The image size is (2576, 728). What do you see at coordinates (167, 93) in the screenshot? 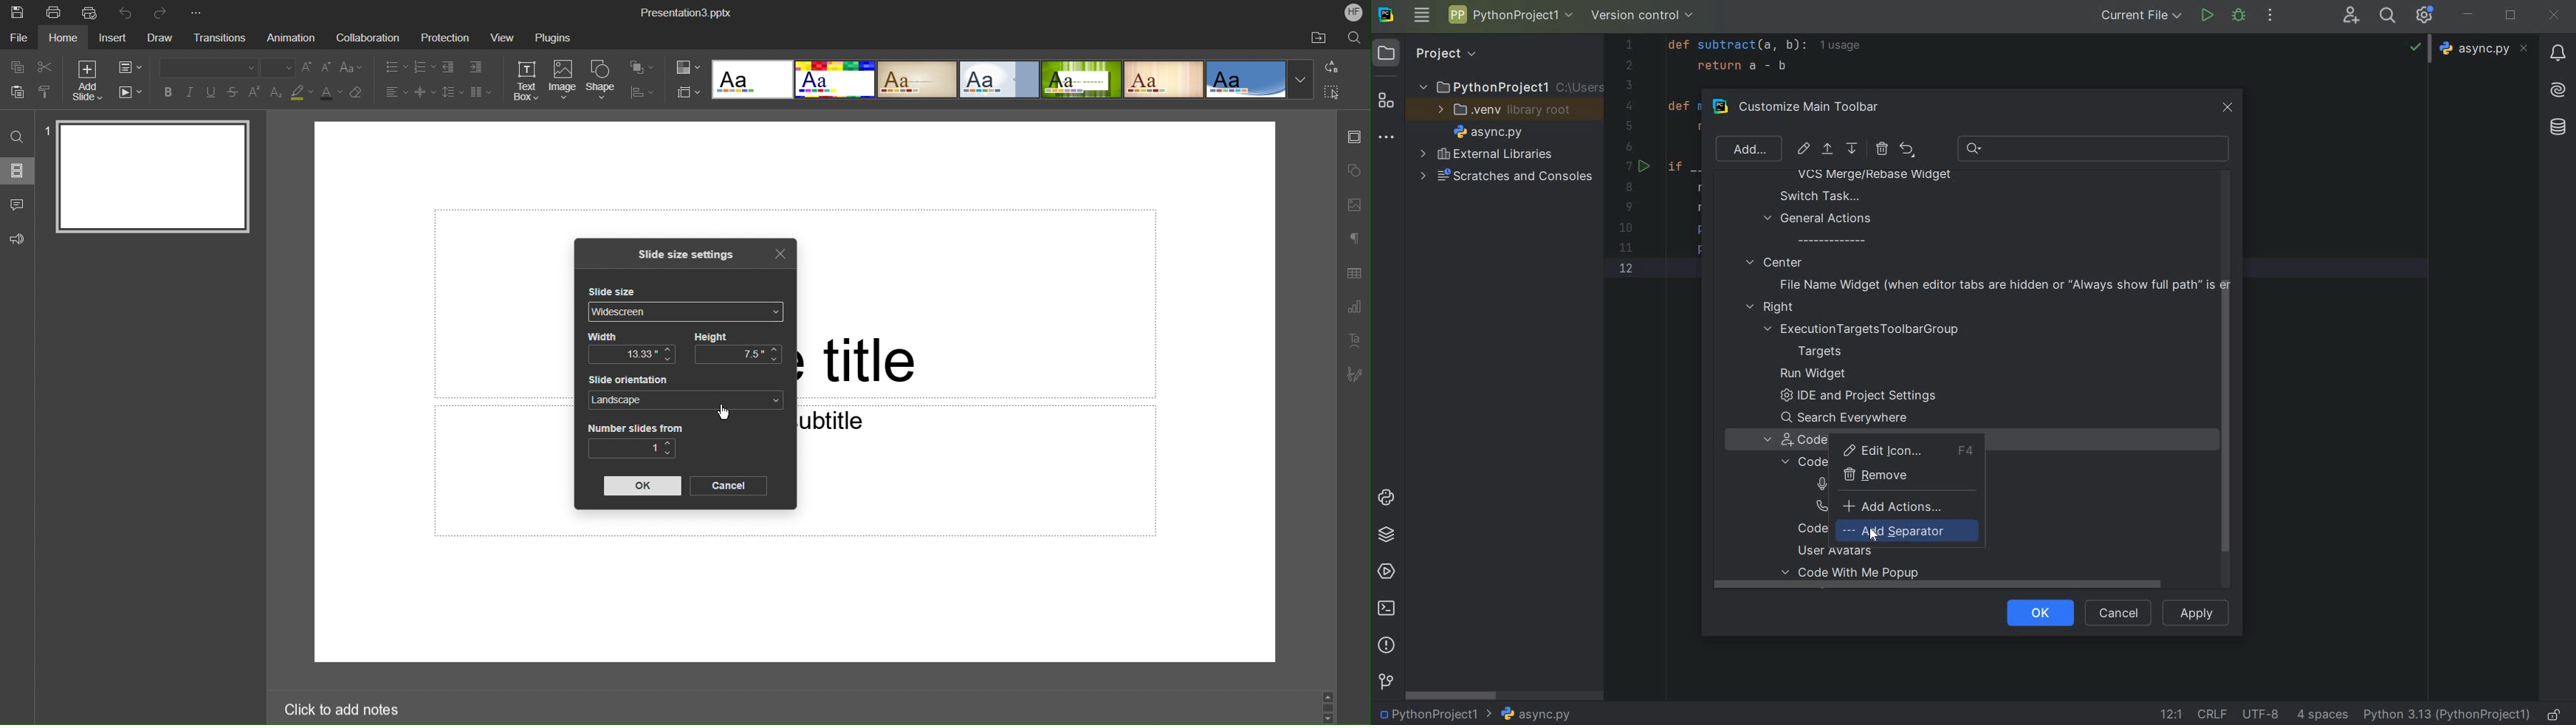
I see `Bold` at bounding box center [167, 93].